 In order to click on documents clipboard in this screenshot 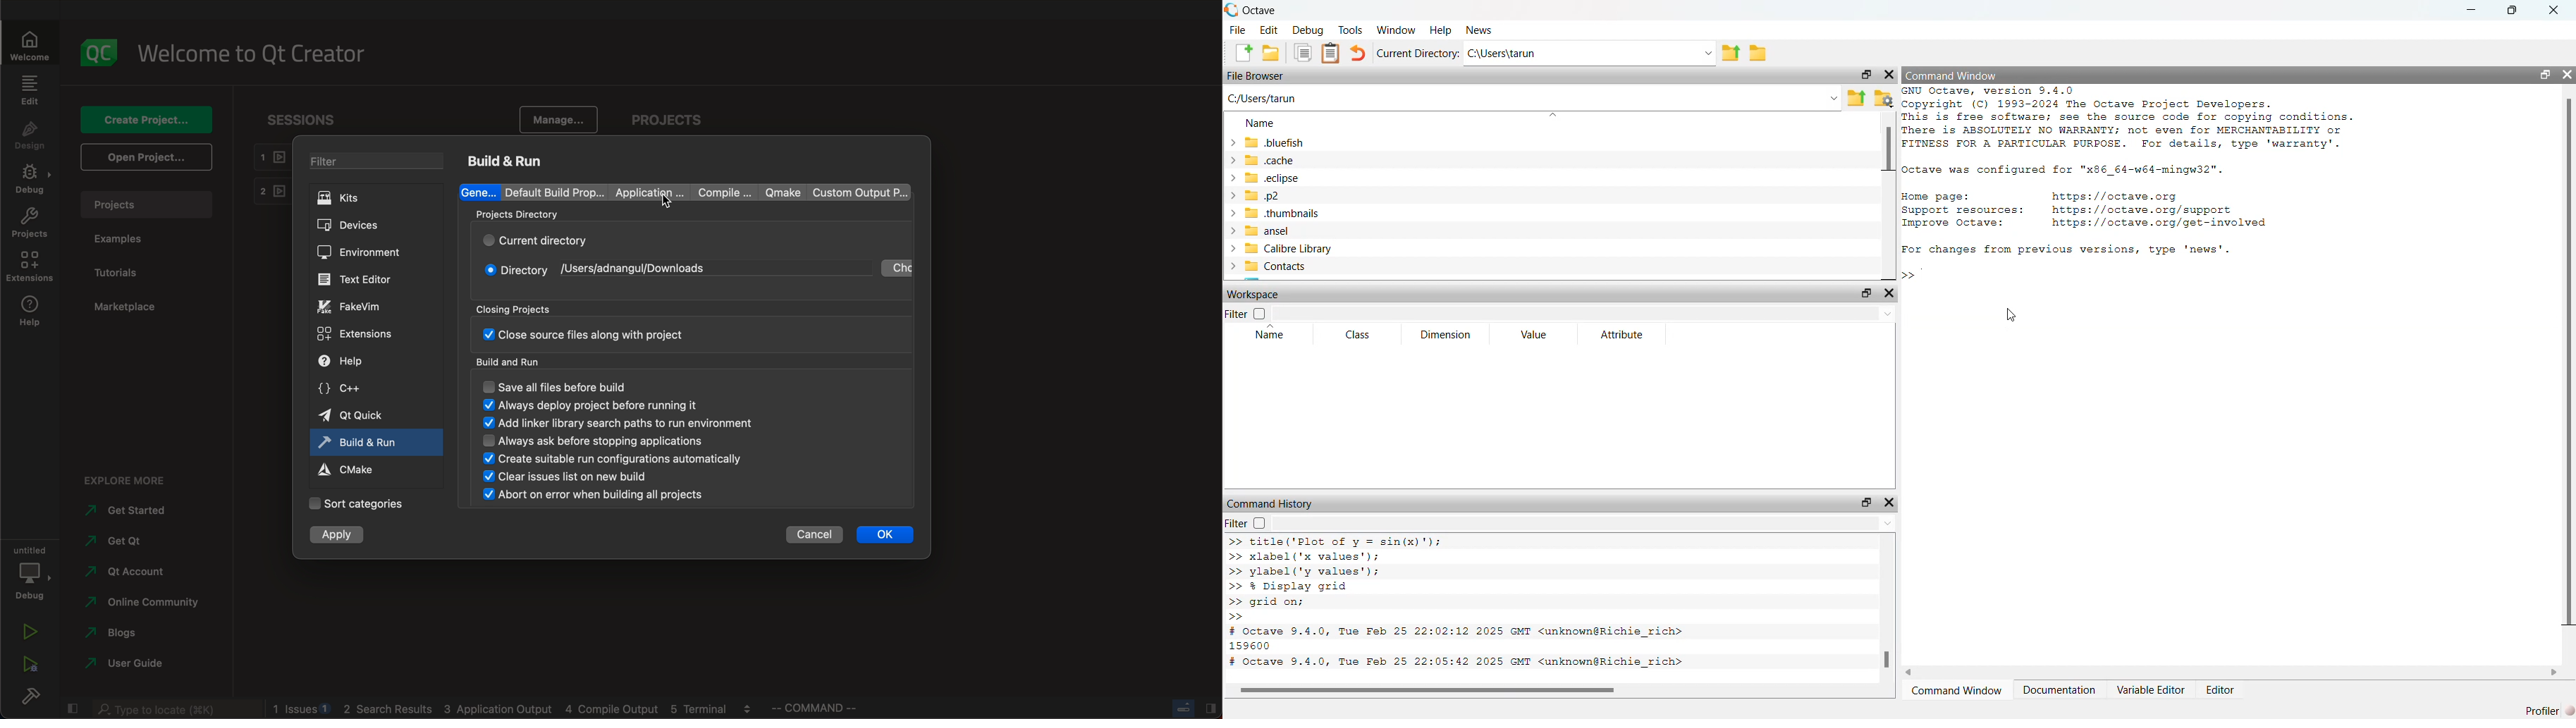, I will do `click(1330, 52)`.